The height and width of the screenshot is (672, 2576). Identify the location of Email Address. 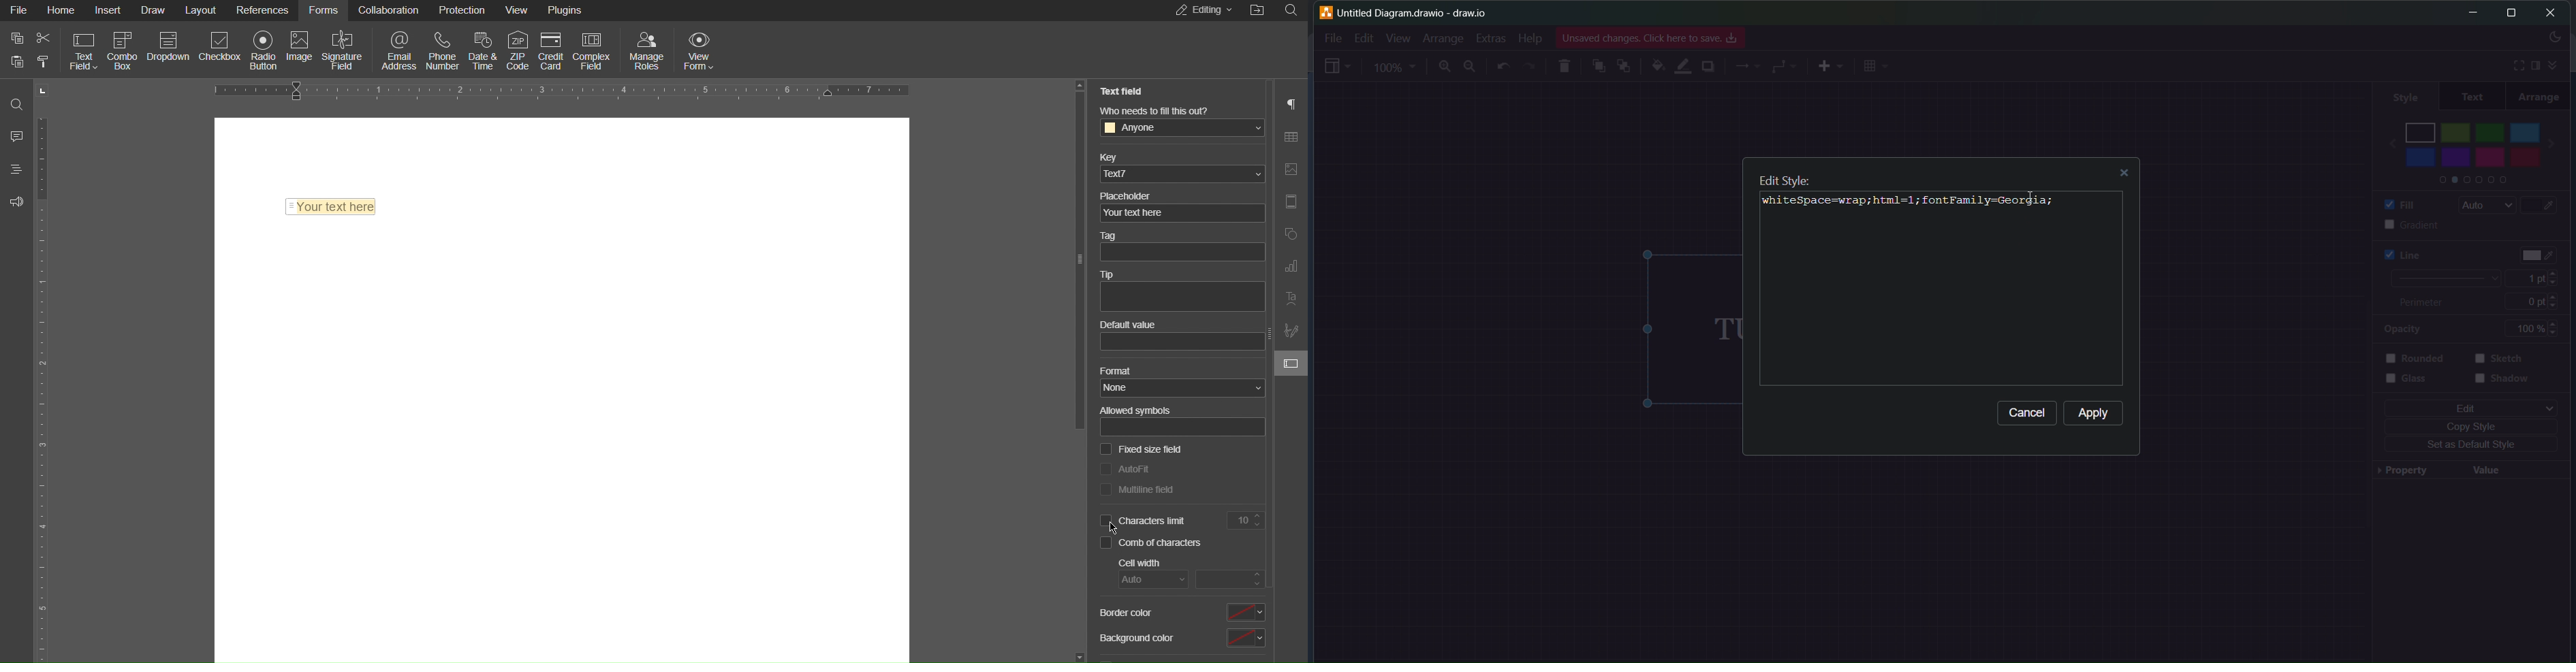
(395, 50).